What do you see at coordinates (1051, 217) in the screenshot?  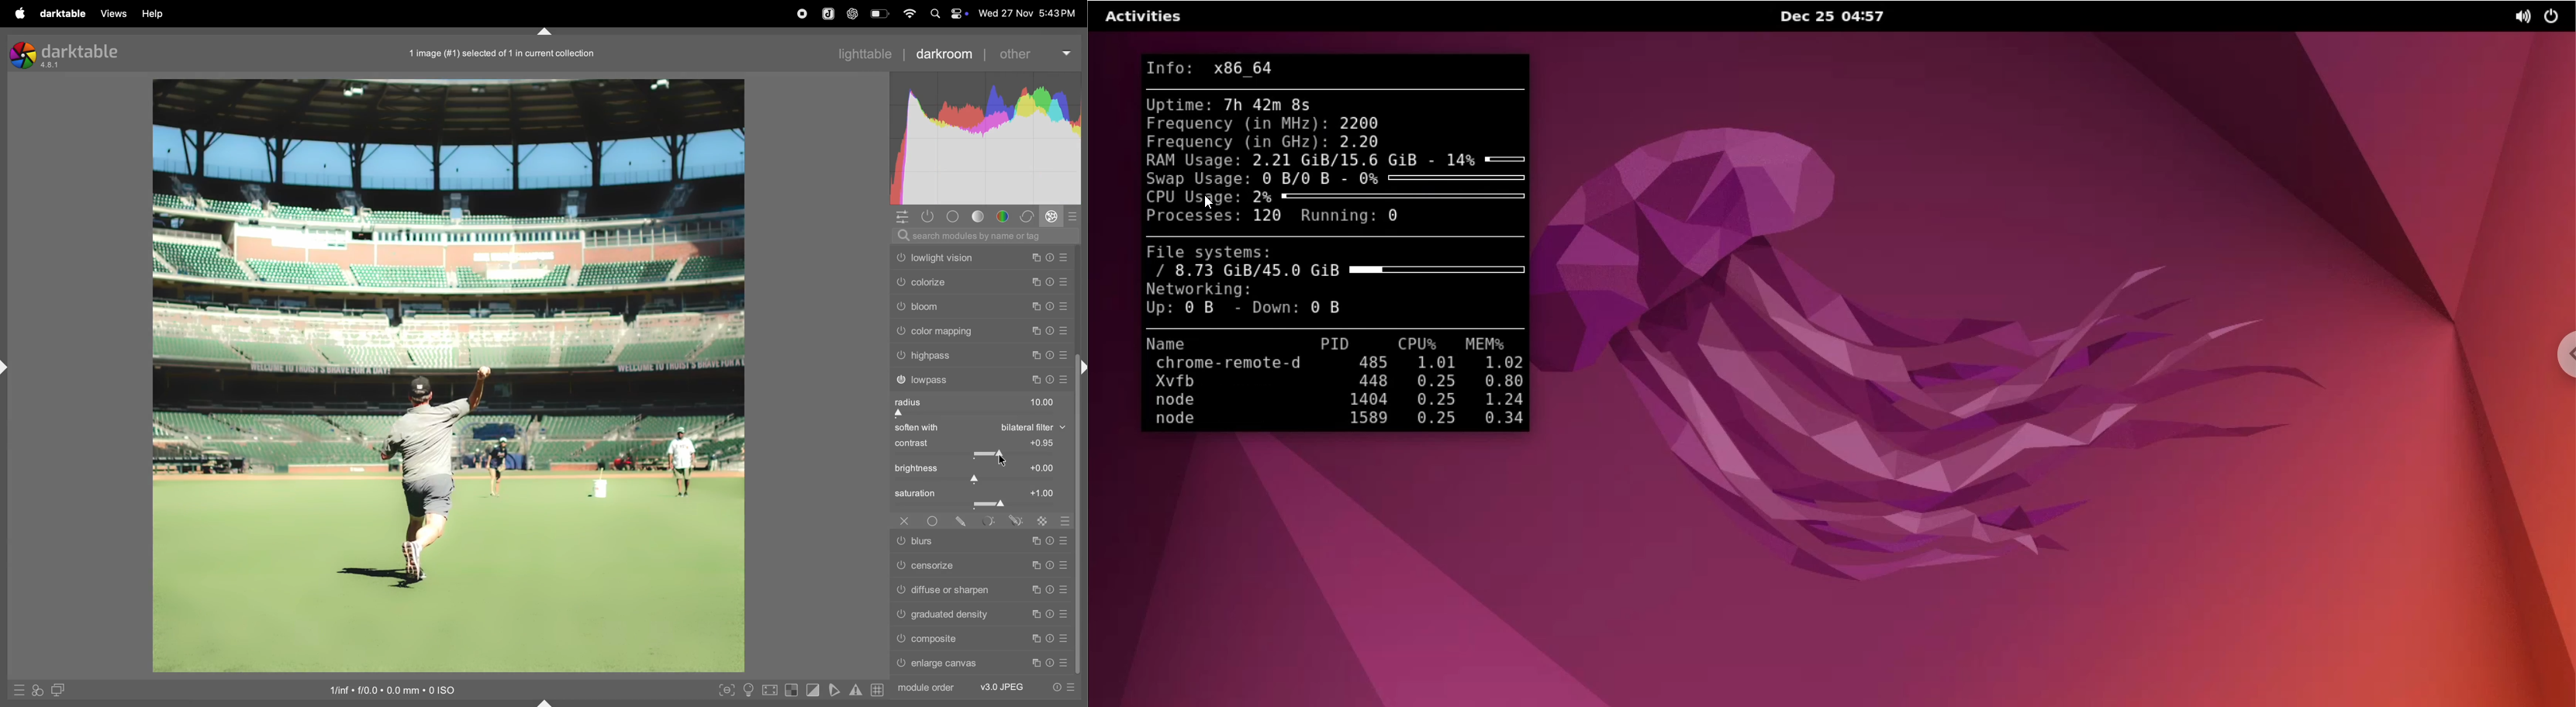 I see `effect` at bounding box center [1051, 217].